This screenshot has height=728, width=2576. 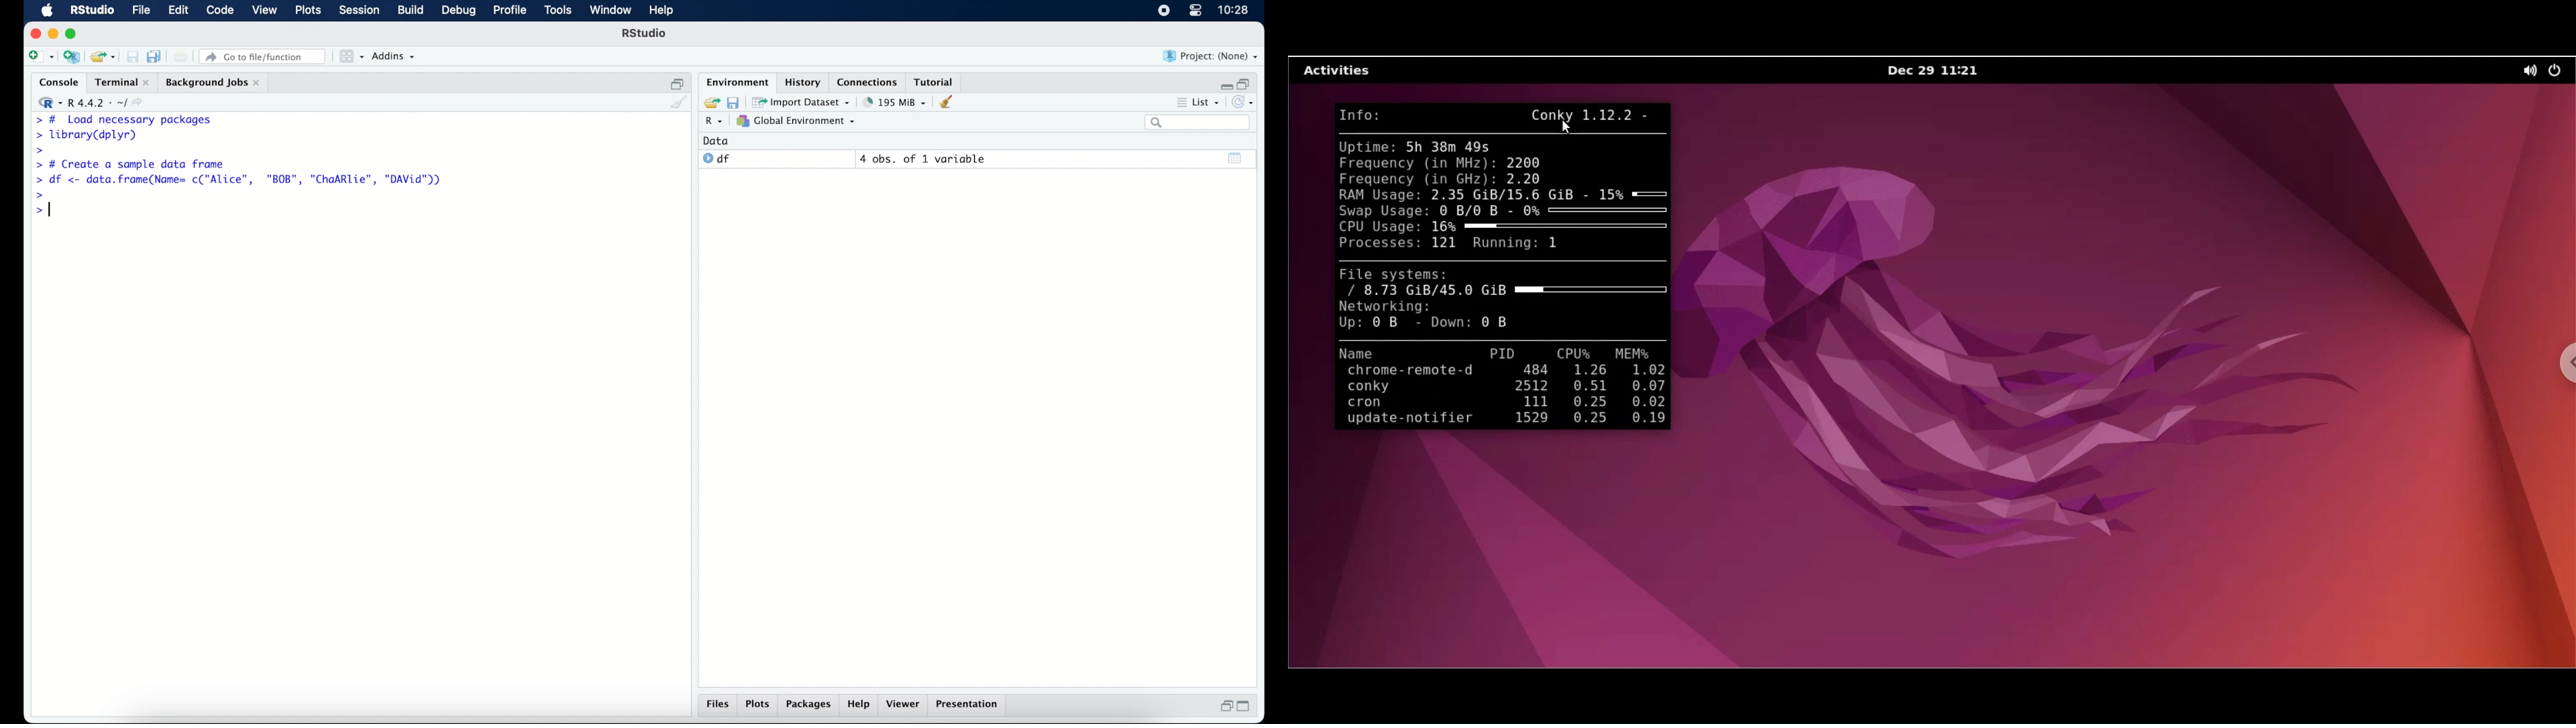 I want to click on > # Load necessary packages|, so click(x=122, y=119).